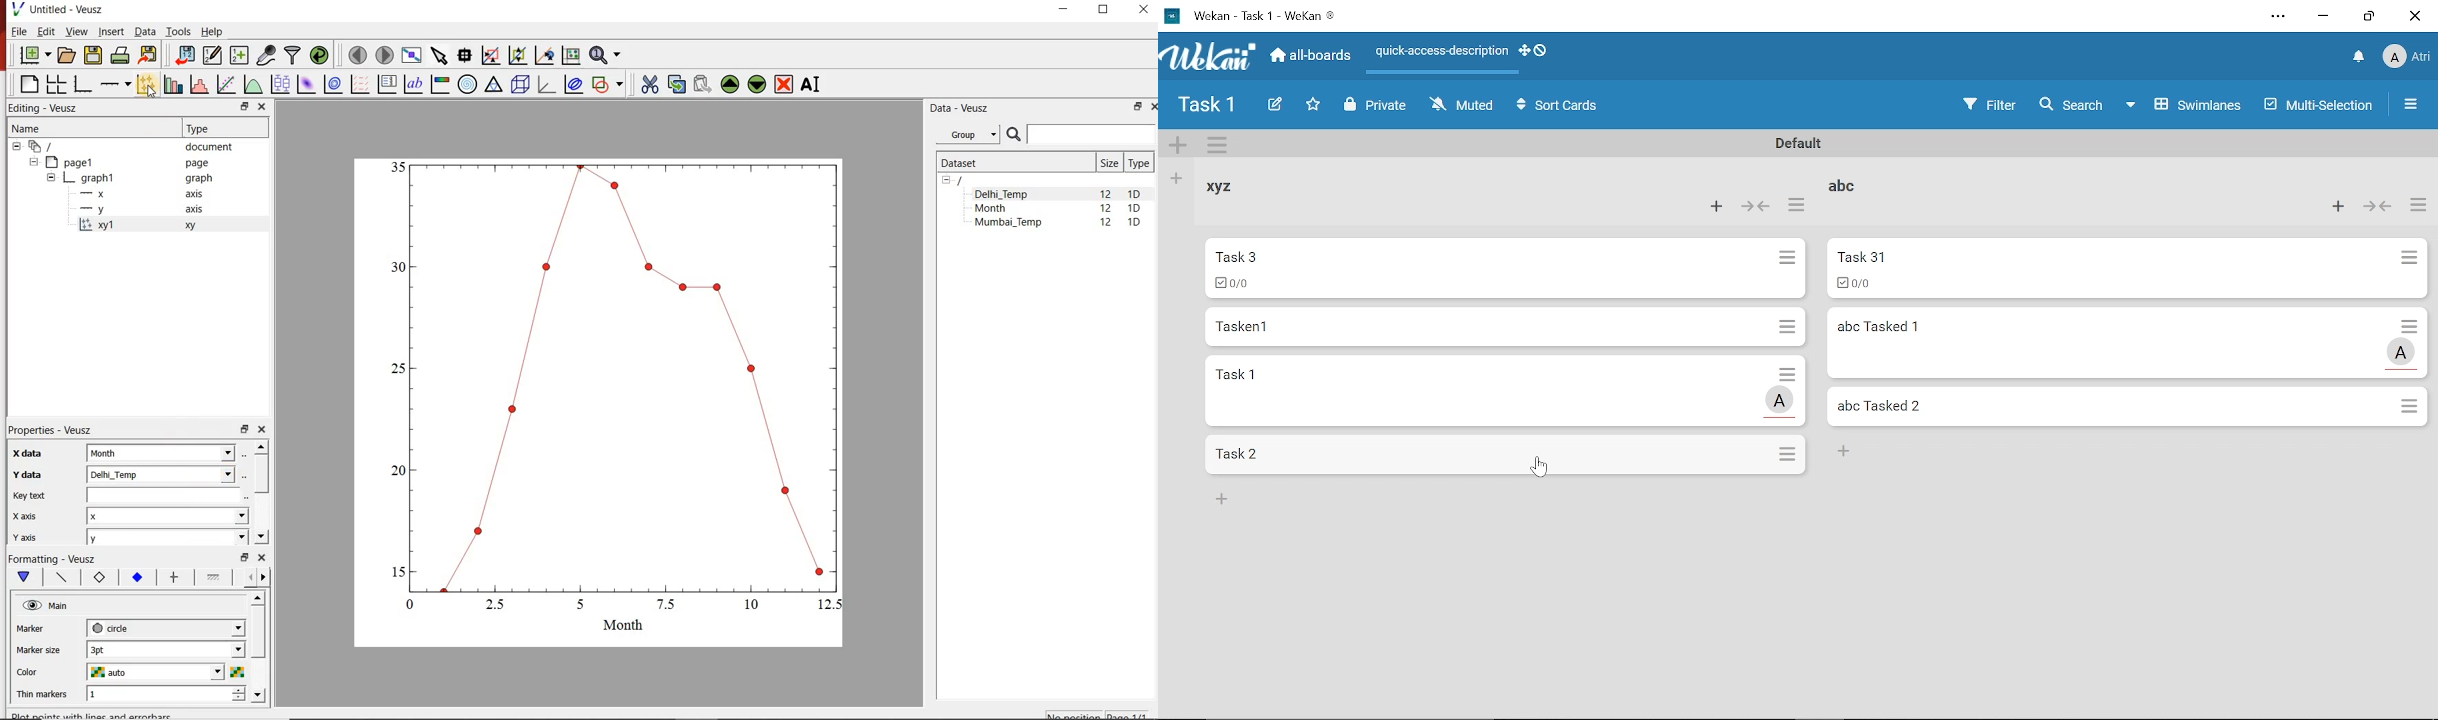 The height and width of the screenshot is (728, 2464). Describe the element at coordinates (55, 558) in the screenshot. I see `Formatting - Veusz` at that location.